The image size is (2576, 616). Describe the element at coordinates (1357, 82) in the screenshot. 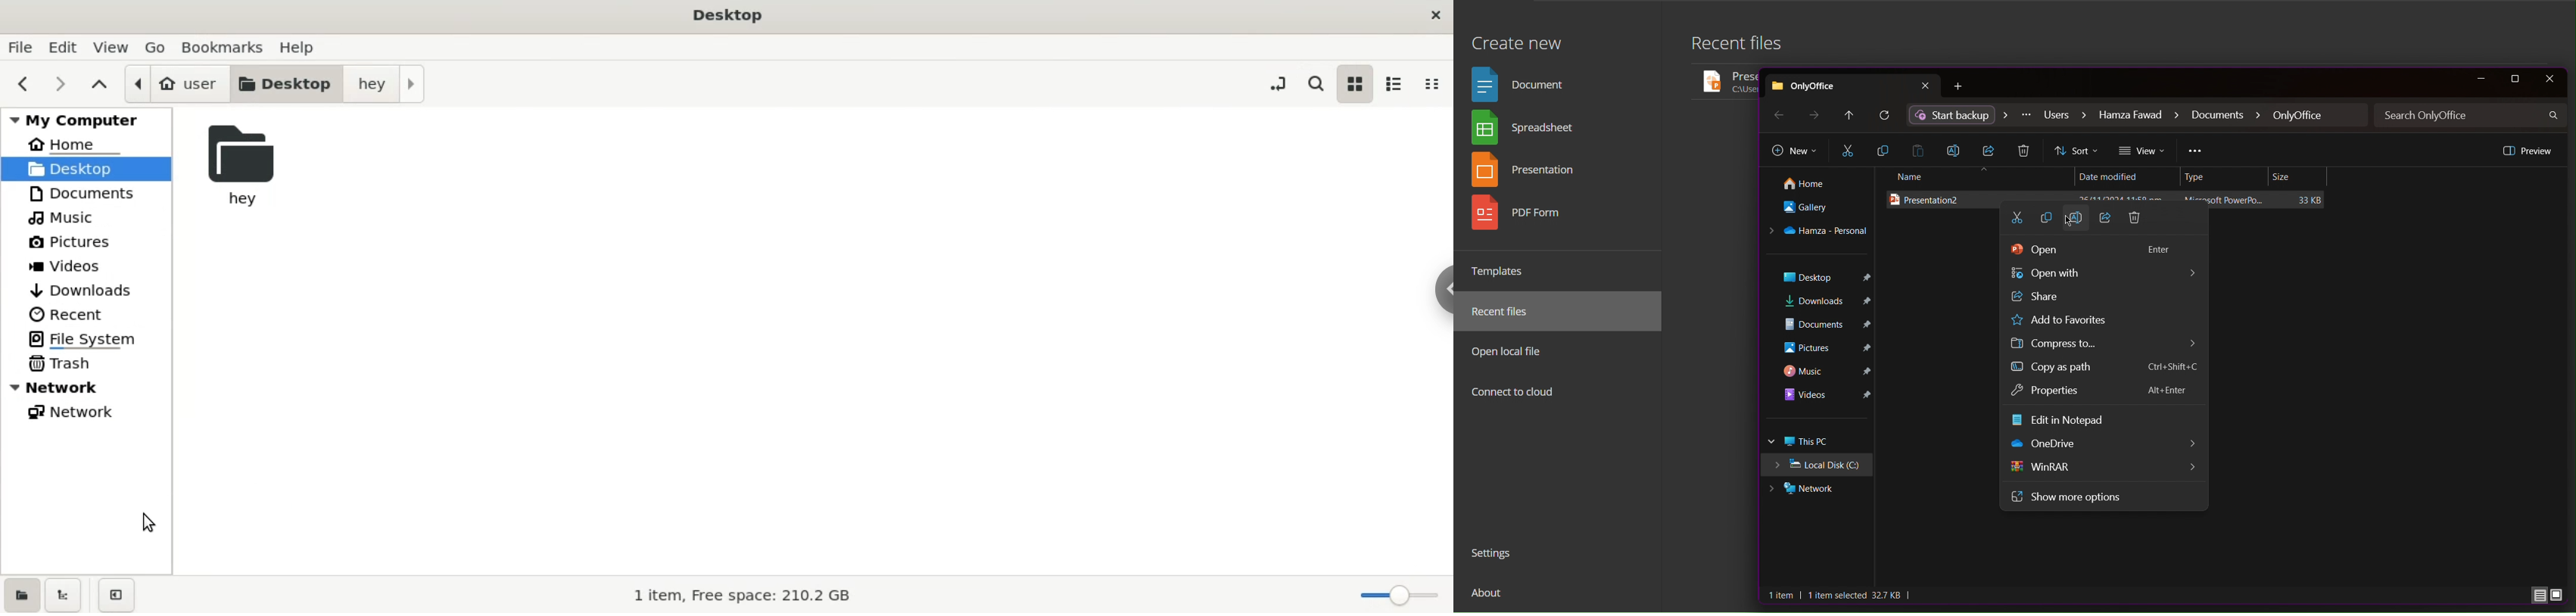

I see `icon view` at that location.